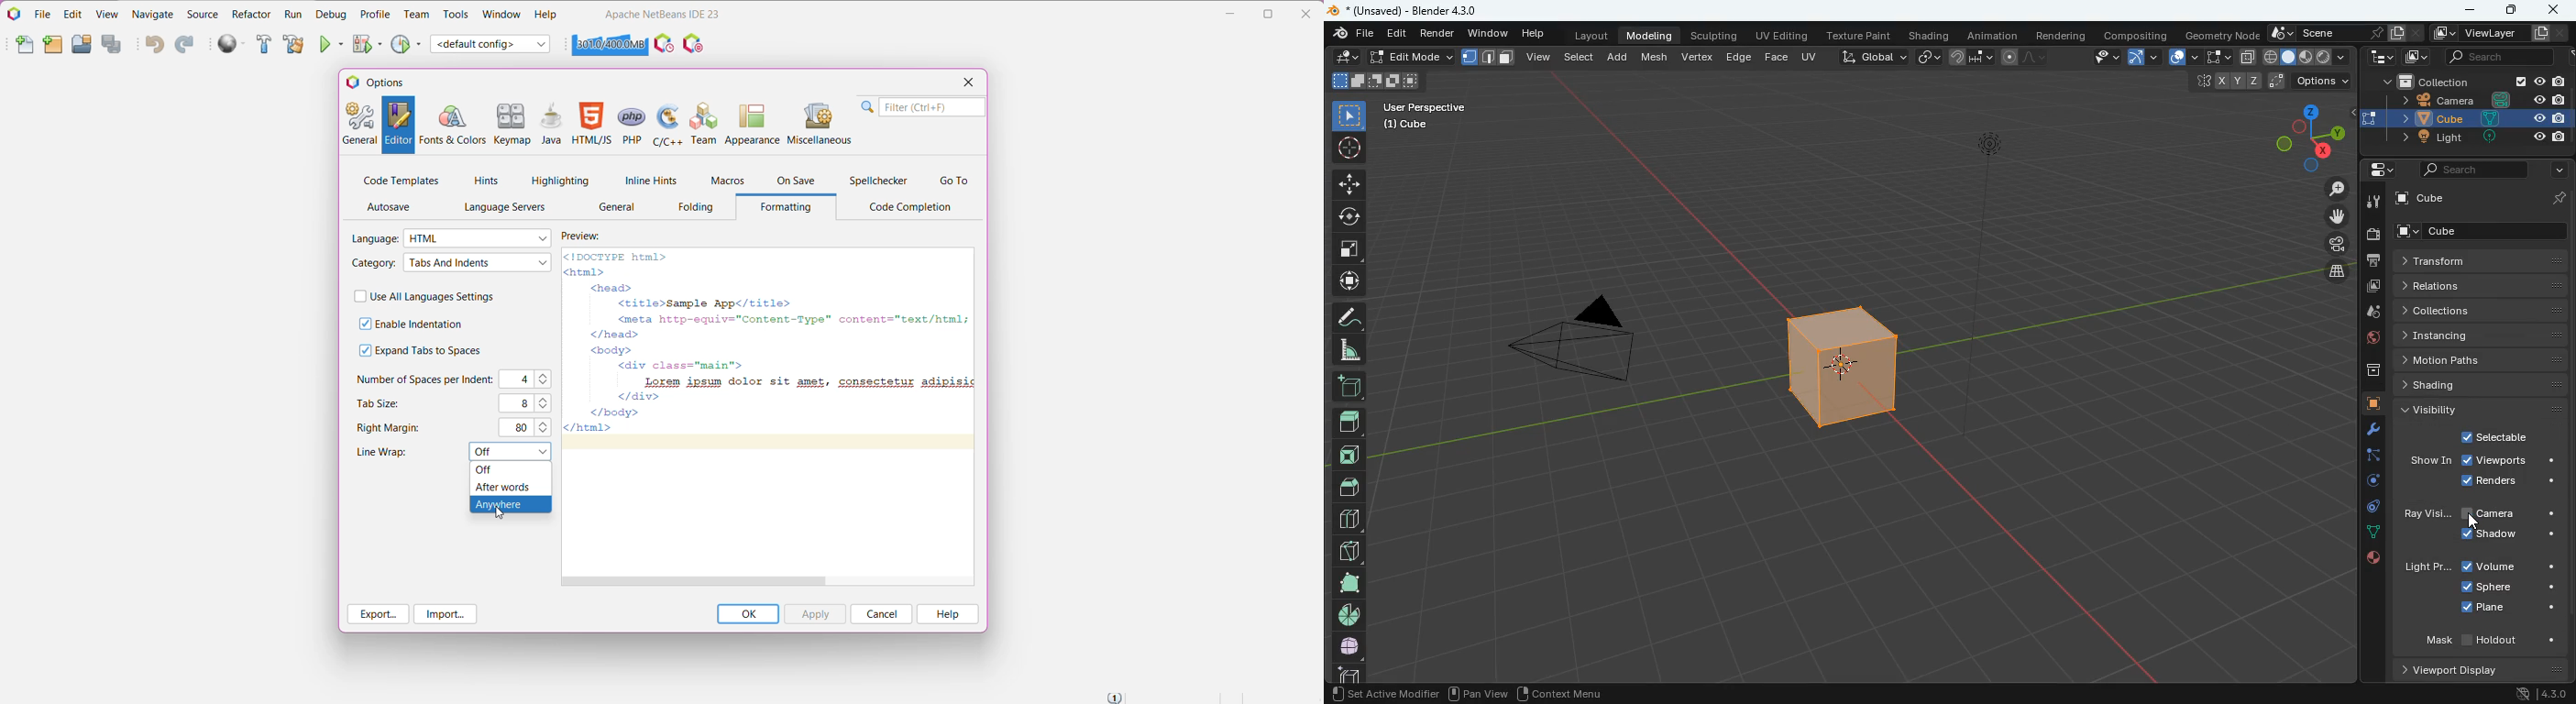  Describe the element at coordinates (821, 122) in the screenshot. I see `Miscellaneous` at that location.